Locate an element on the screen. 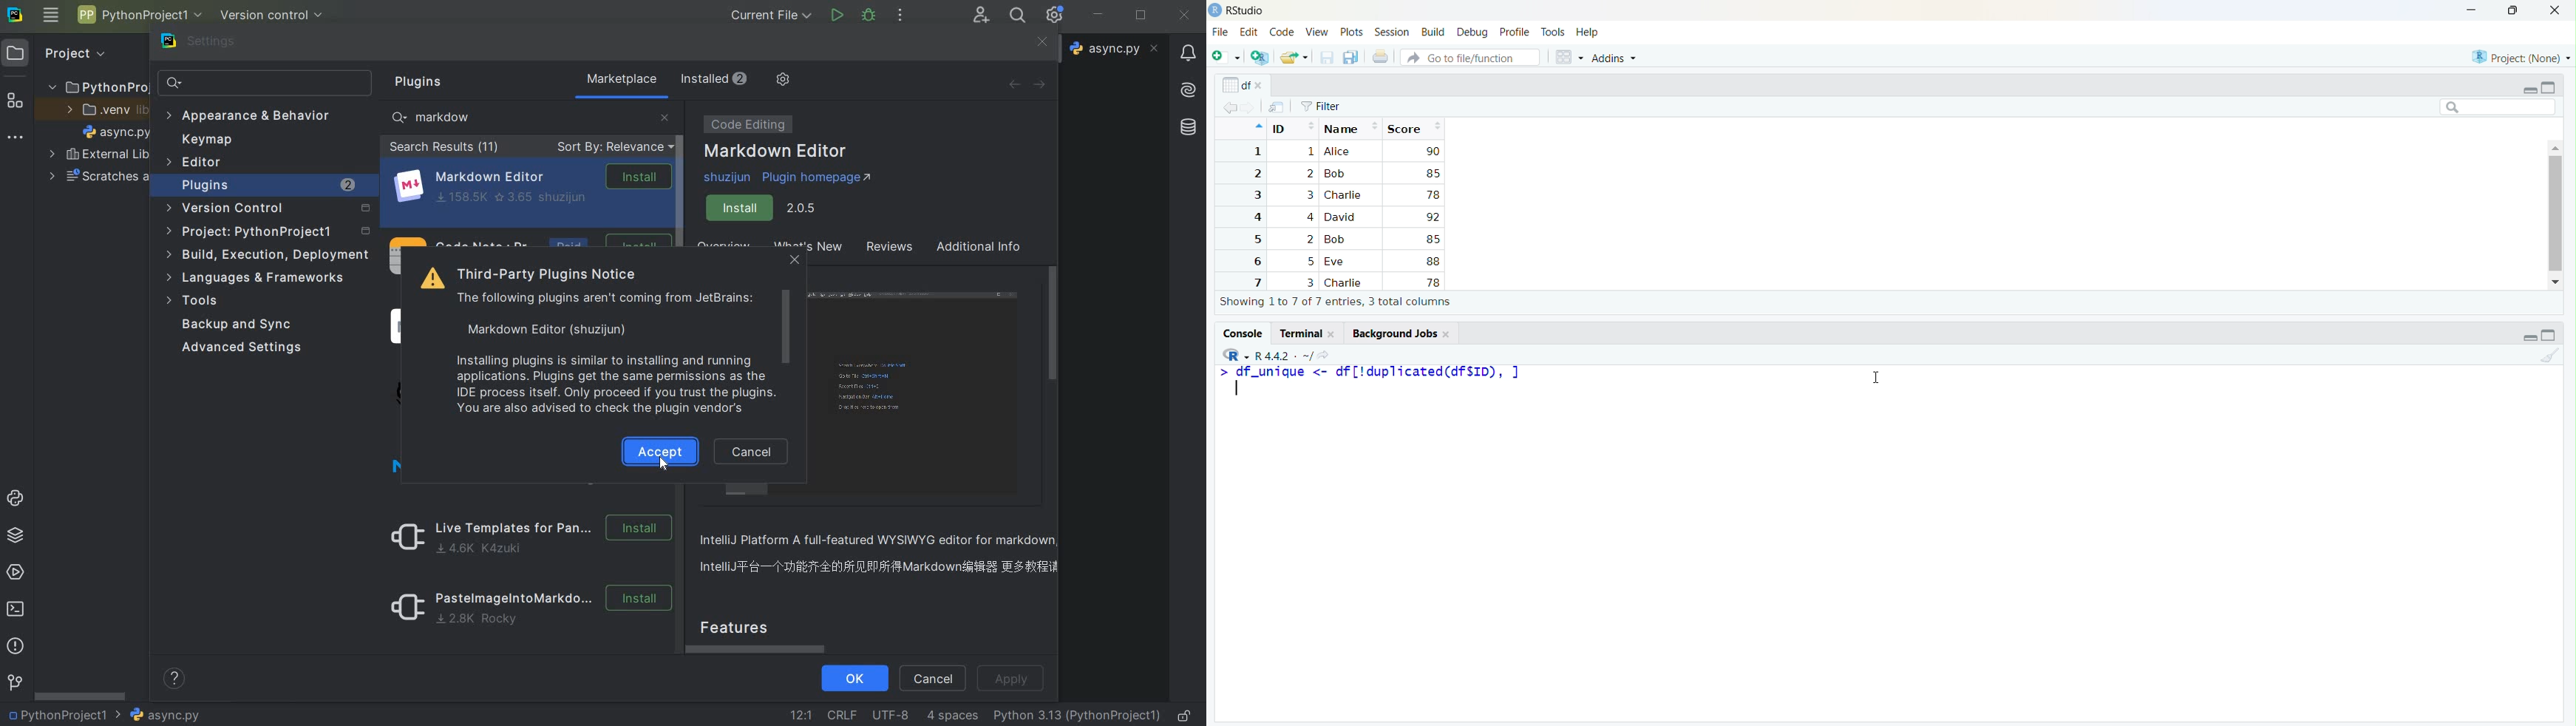  close is located at coordinates (1334, 334).